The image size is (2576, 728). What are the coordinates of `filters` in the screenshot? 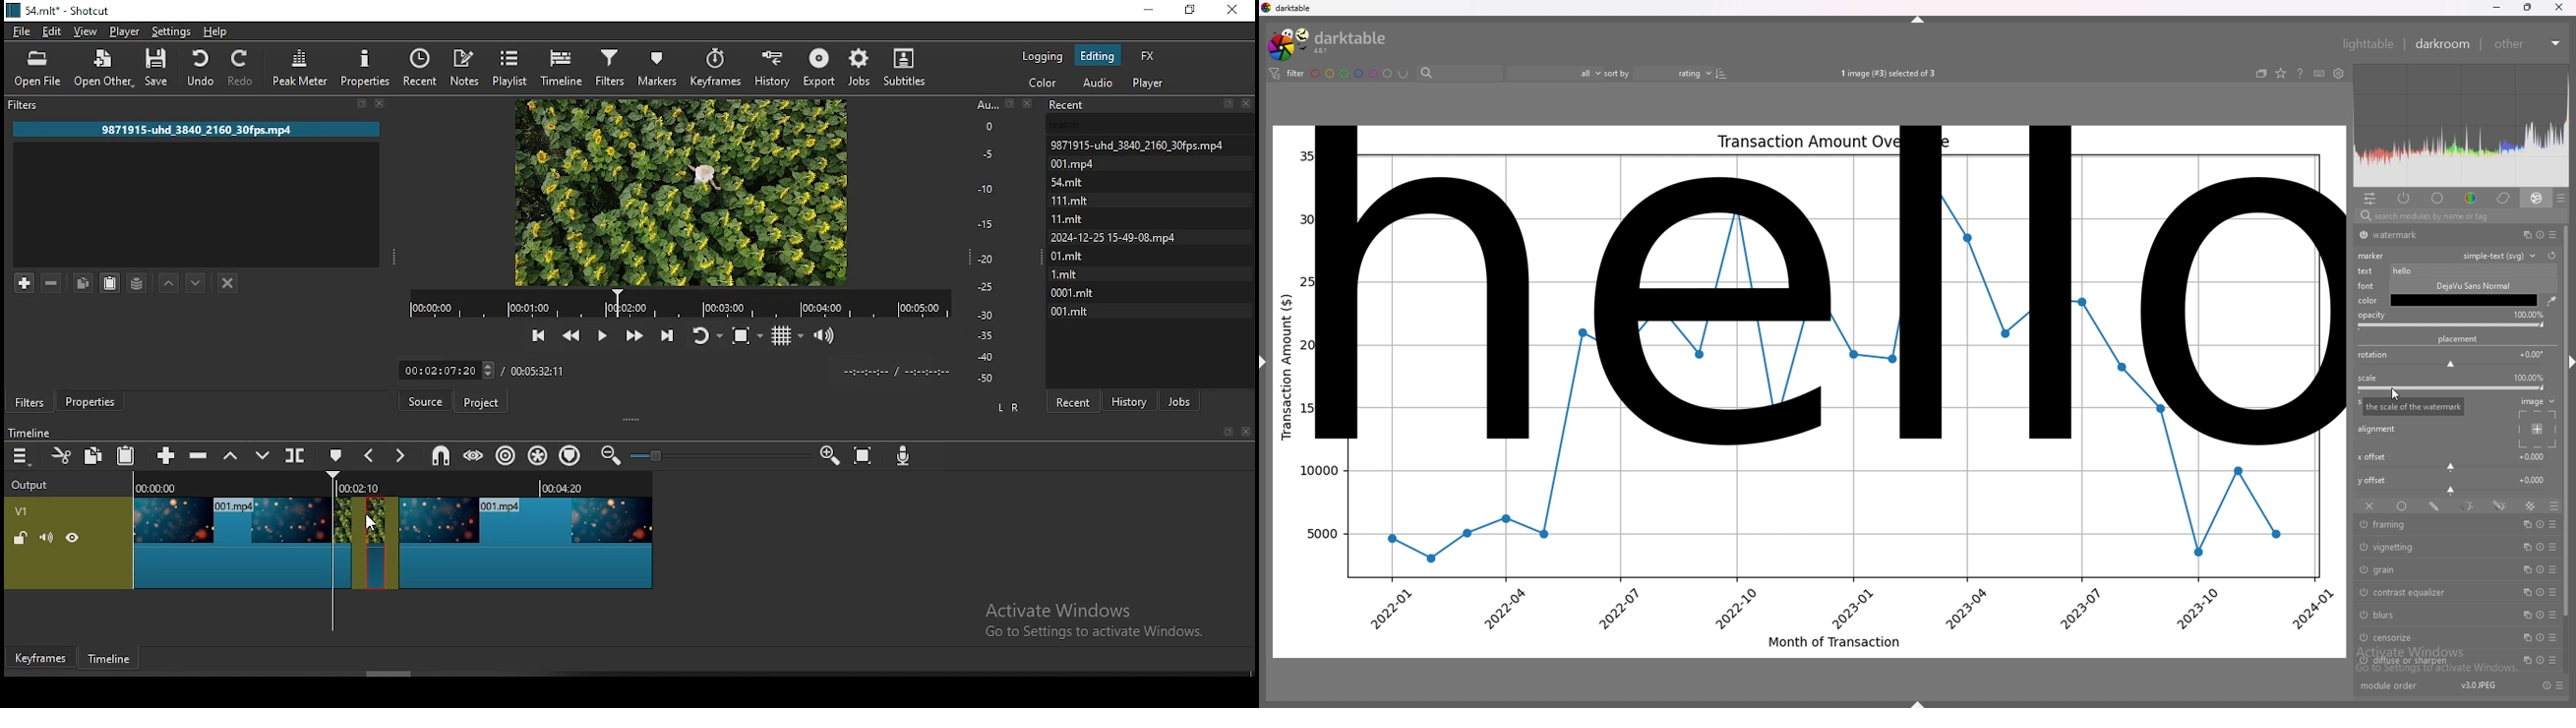 It's located at (30, 401).